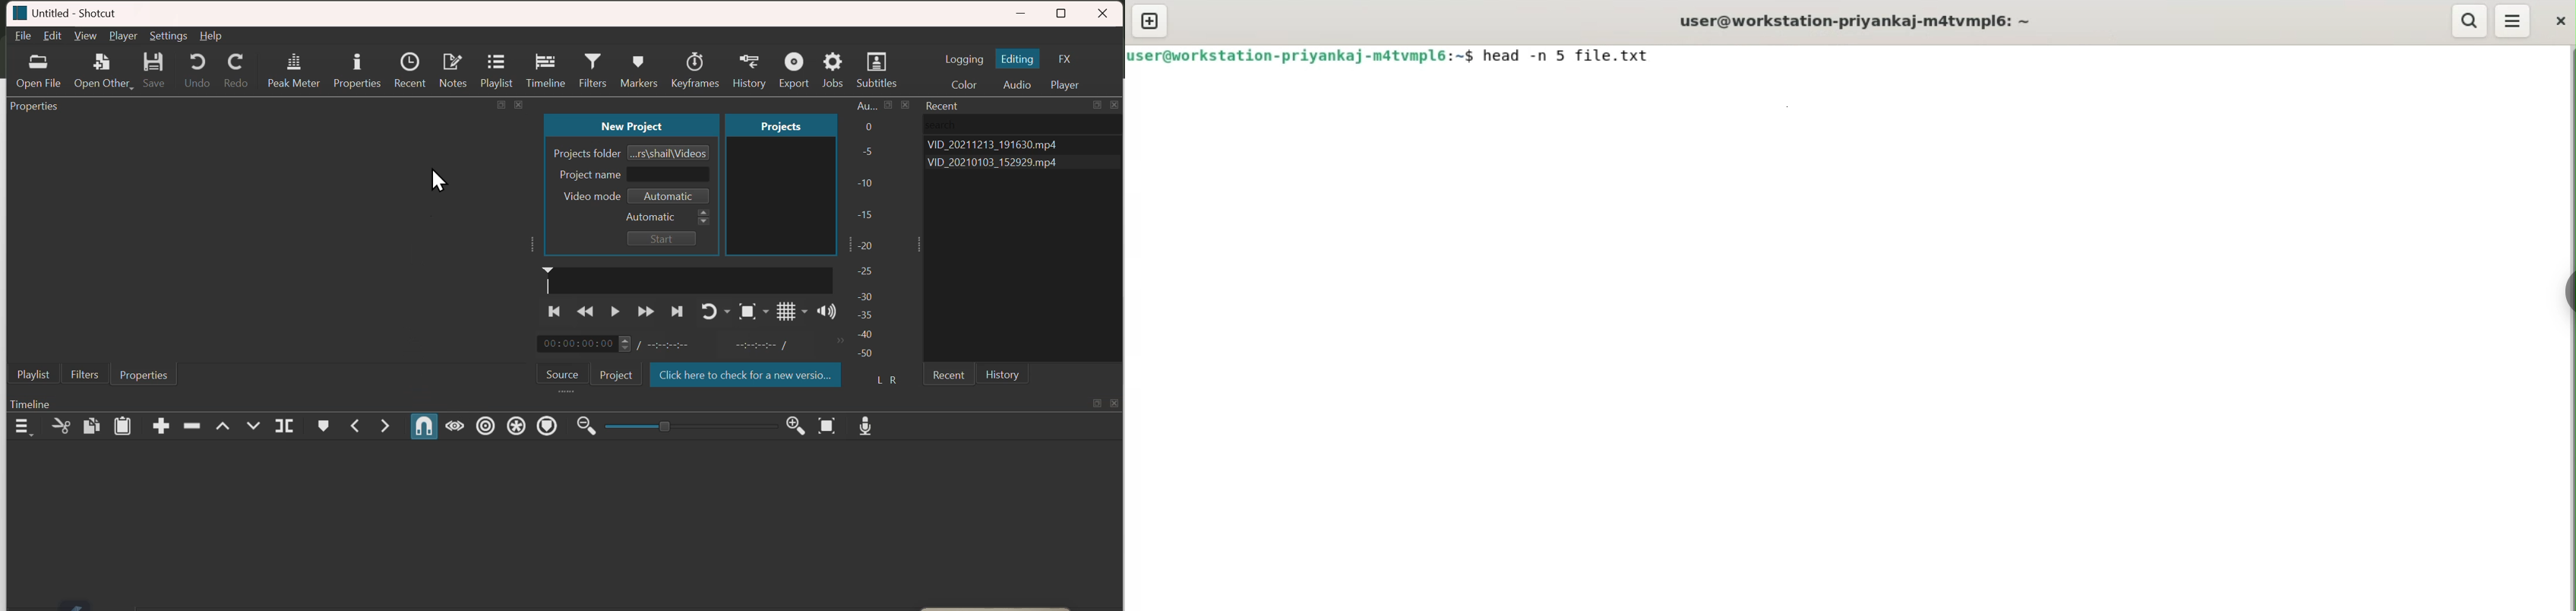  I want to click on Playlist, so click(33, 374).